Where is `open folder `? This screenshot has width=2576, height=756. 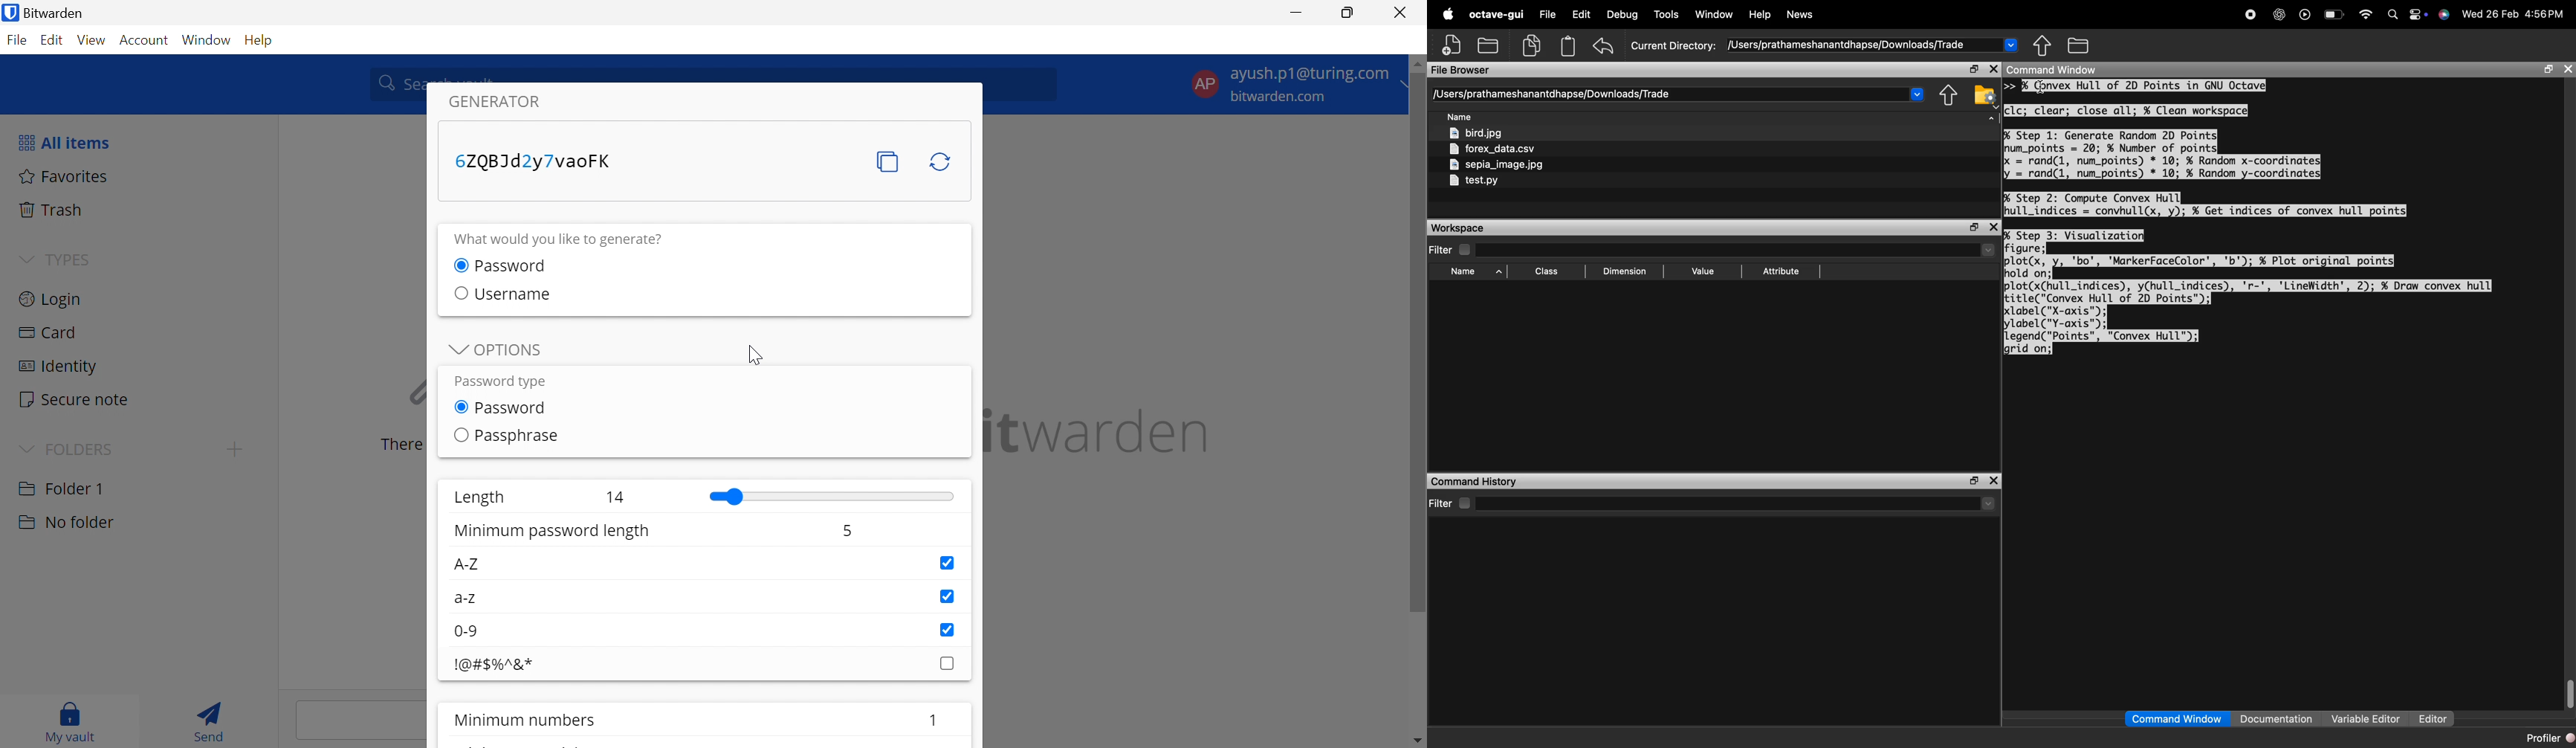 open folder  is located at coordinates (1488, 46).